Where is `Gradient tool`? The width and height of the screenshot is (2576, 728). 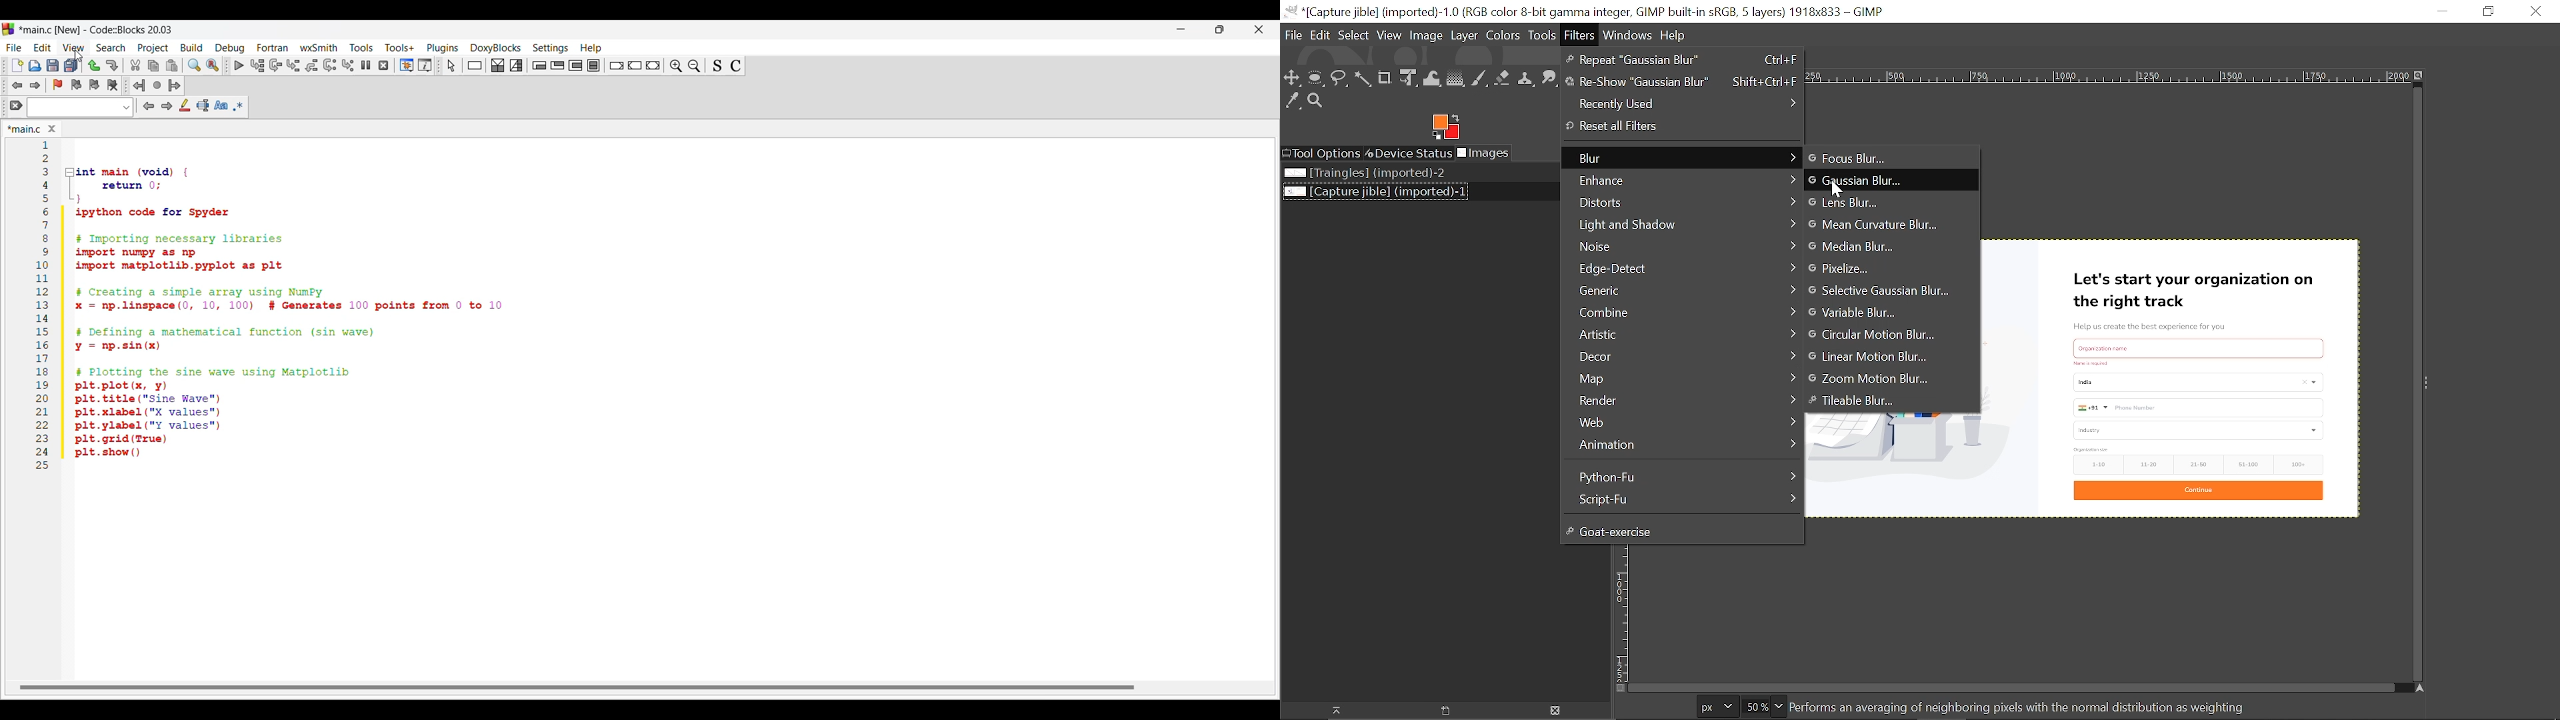 Gradient tool is located at coordinates (1456, 78).